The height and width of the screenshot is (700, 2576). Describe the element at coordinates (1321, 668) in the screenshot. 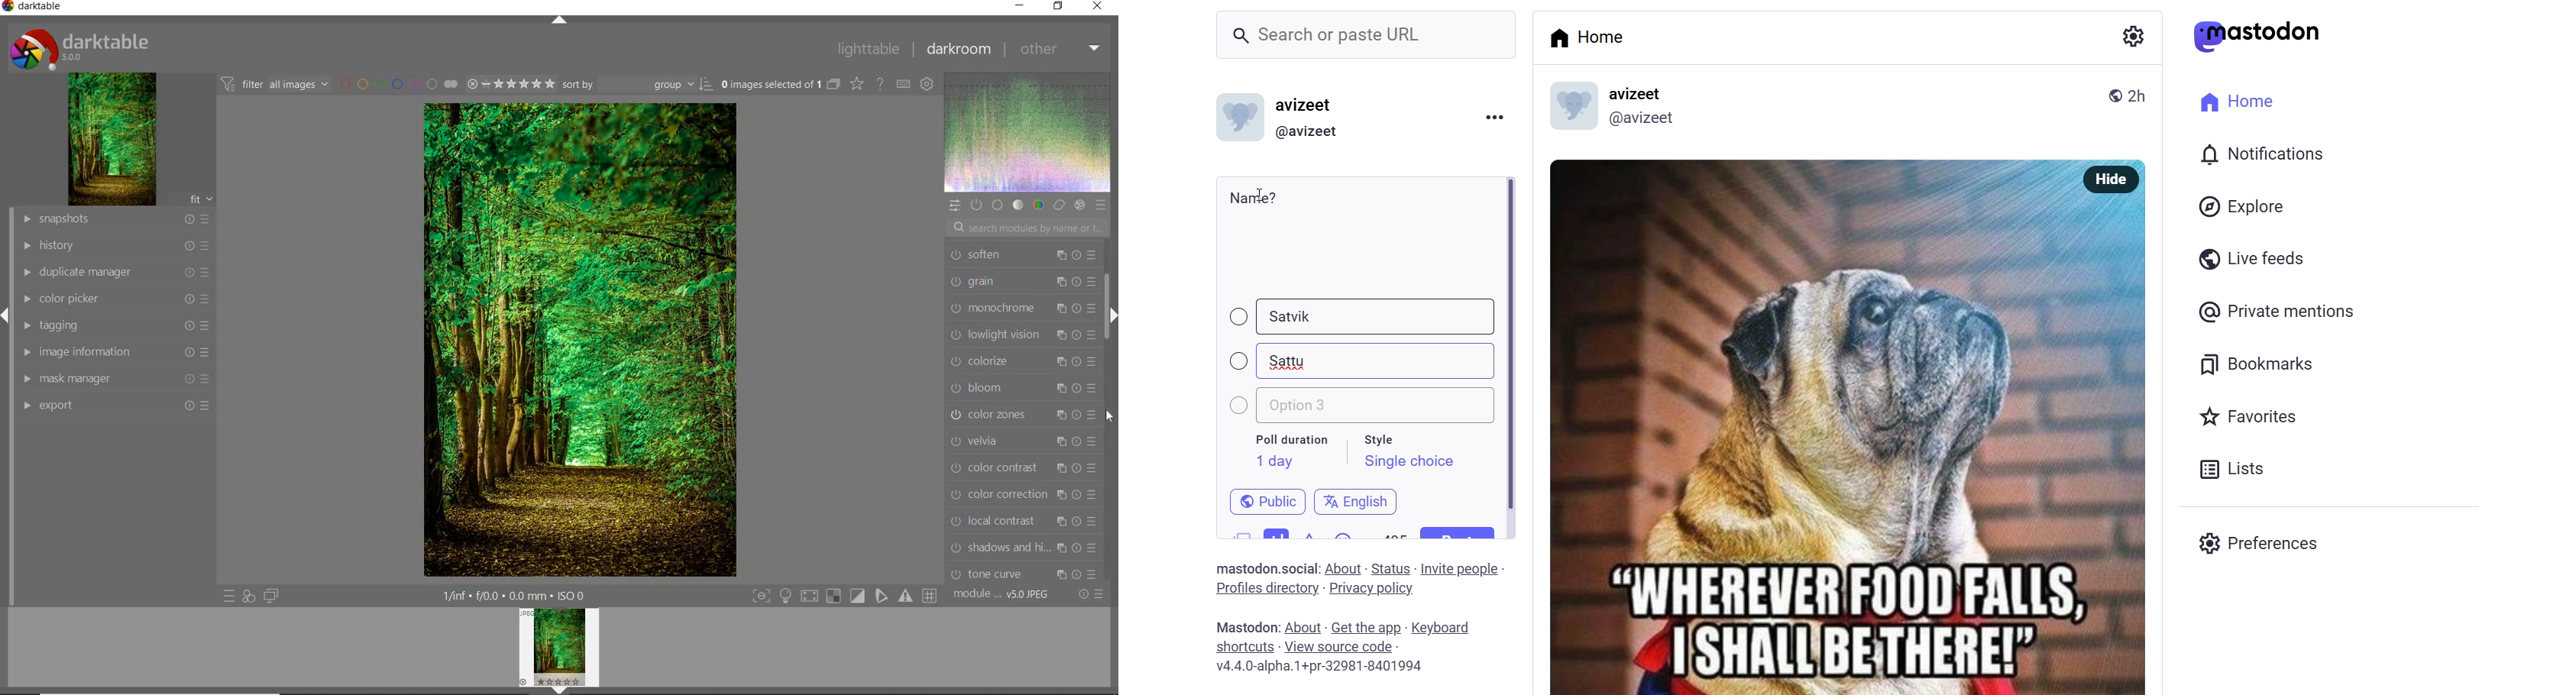

I see `version` at that location.